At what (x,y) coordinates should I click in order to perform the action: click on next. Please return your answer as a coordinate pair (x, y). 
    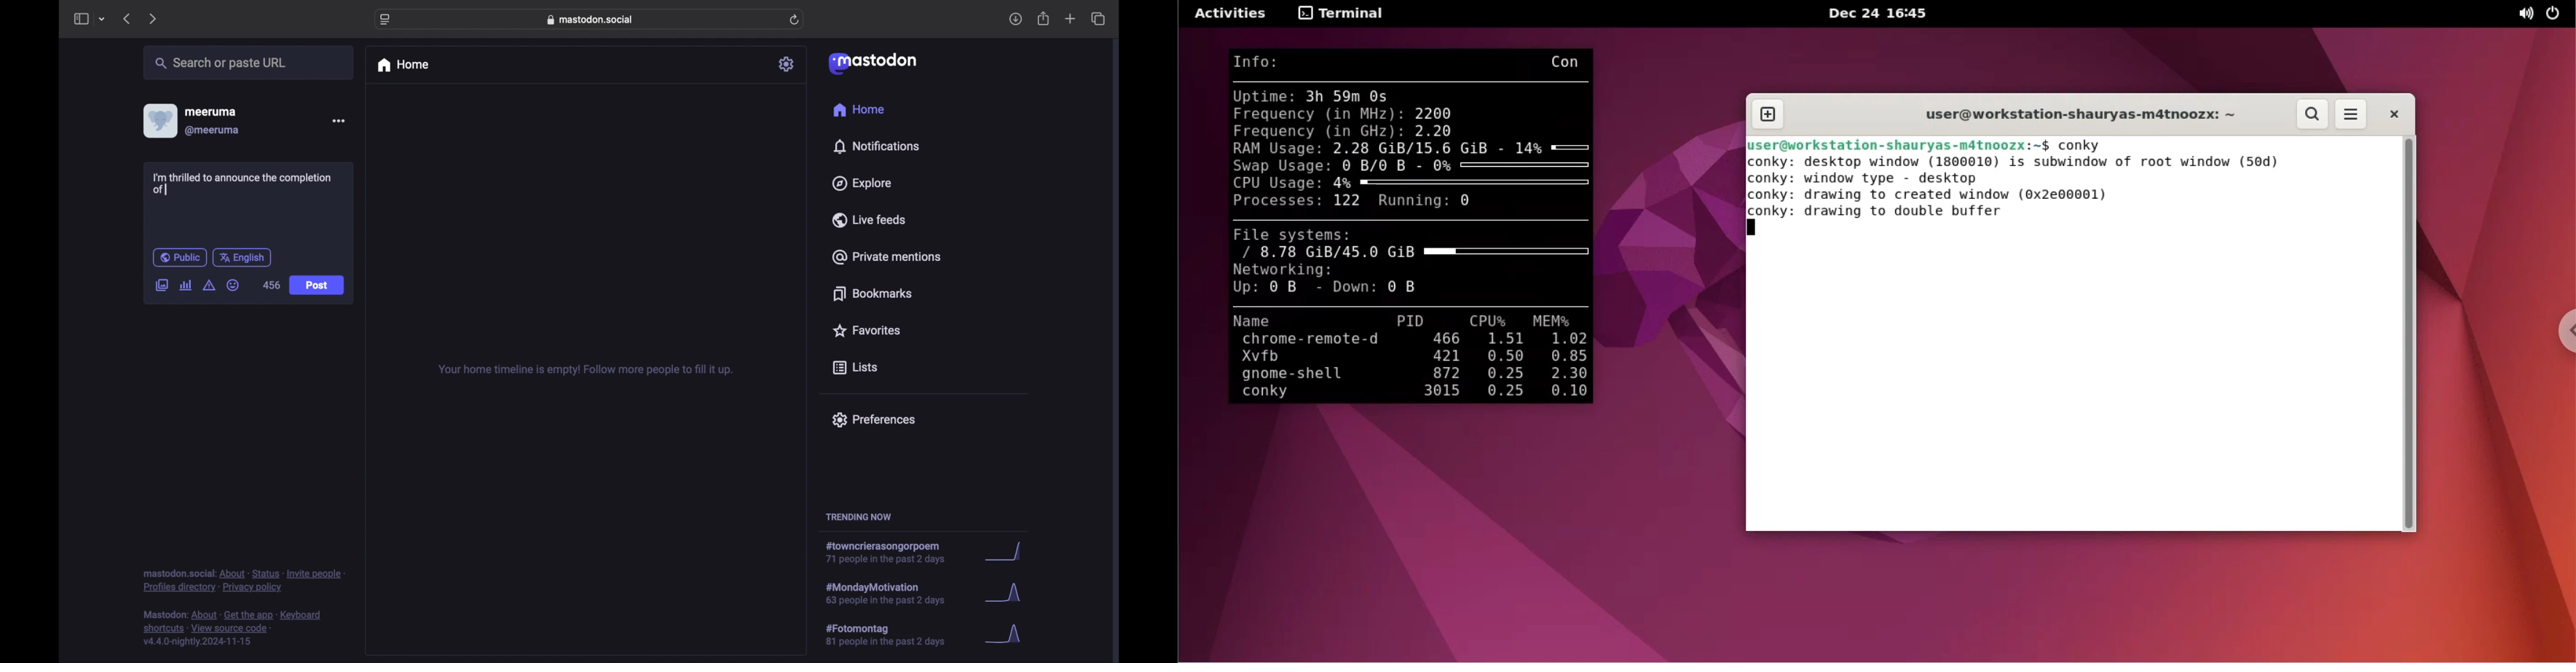
    Looking at the image, I should click on (152, 20).